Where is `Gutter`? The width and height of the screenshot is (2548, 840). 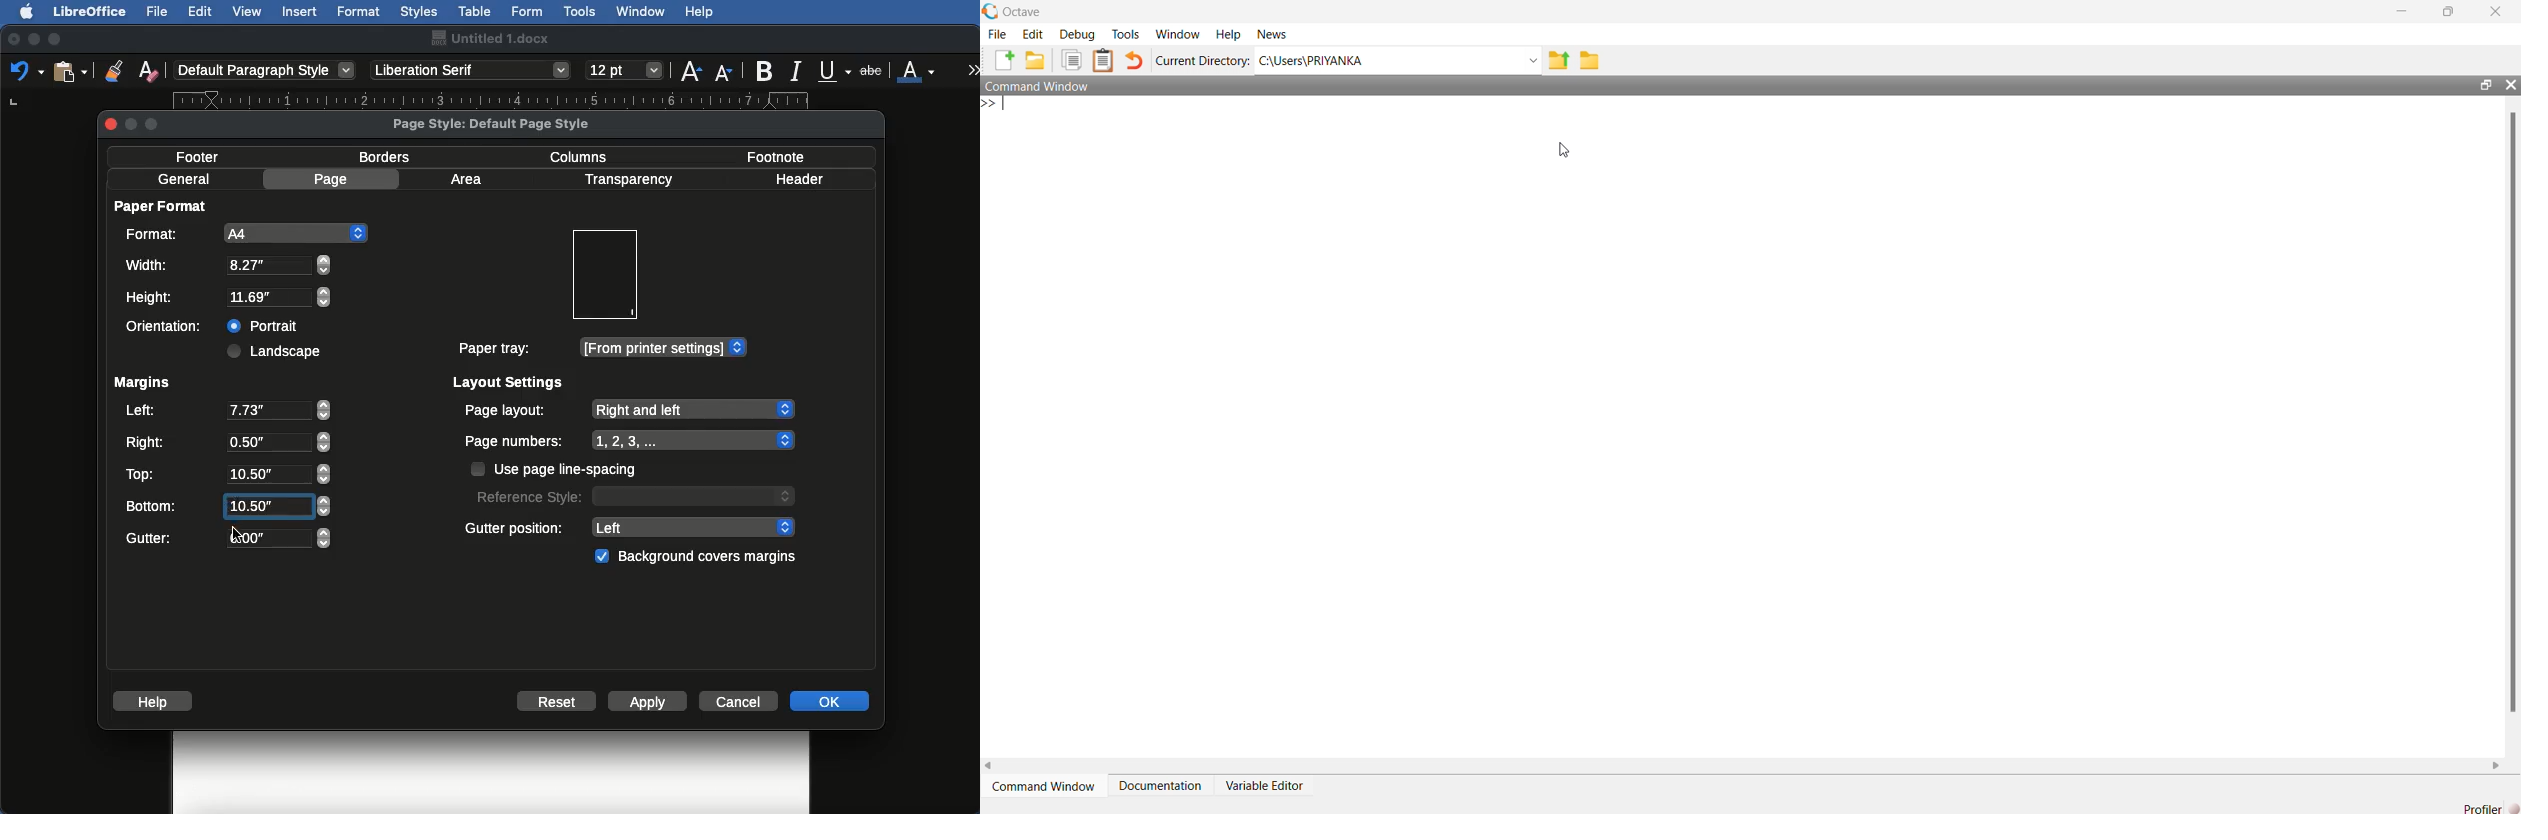
Gutter is located at coordinates (228, 539).